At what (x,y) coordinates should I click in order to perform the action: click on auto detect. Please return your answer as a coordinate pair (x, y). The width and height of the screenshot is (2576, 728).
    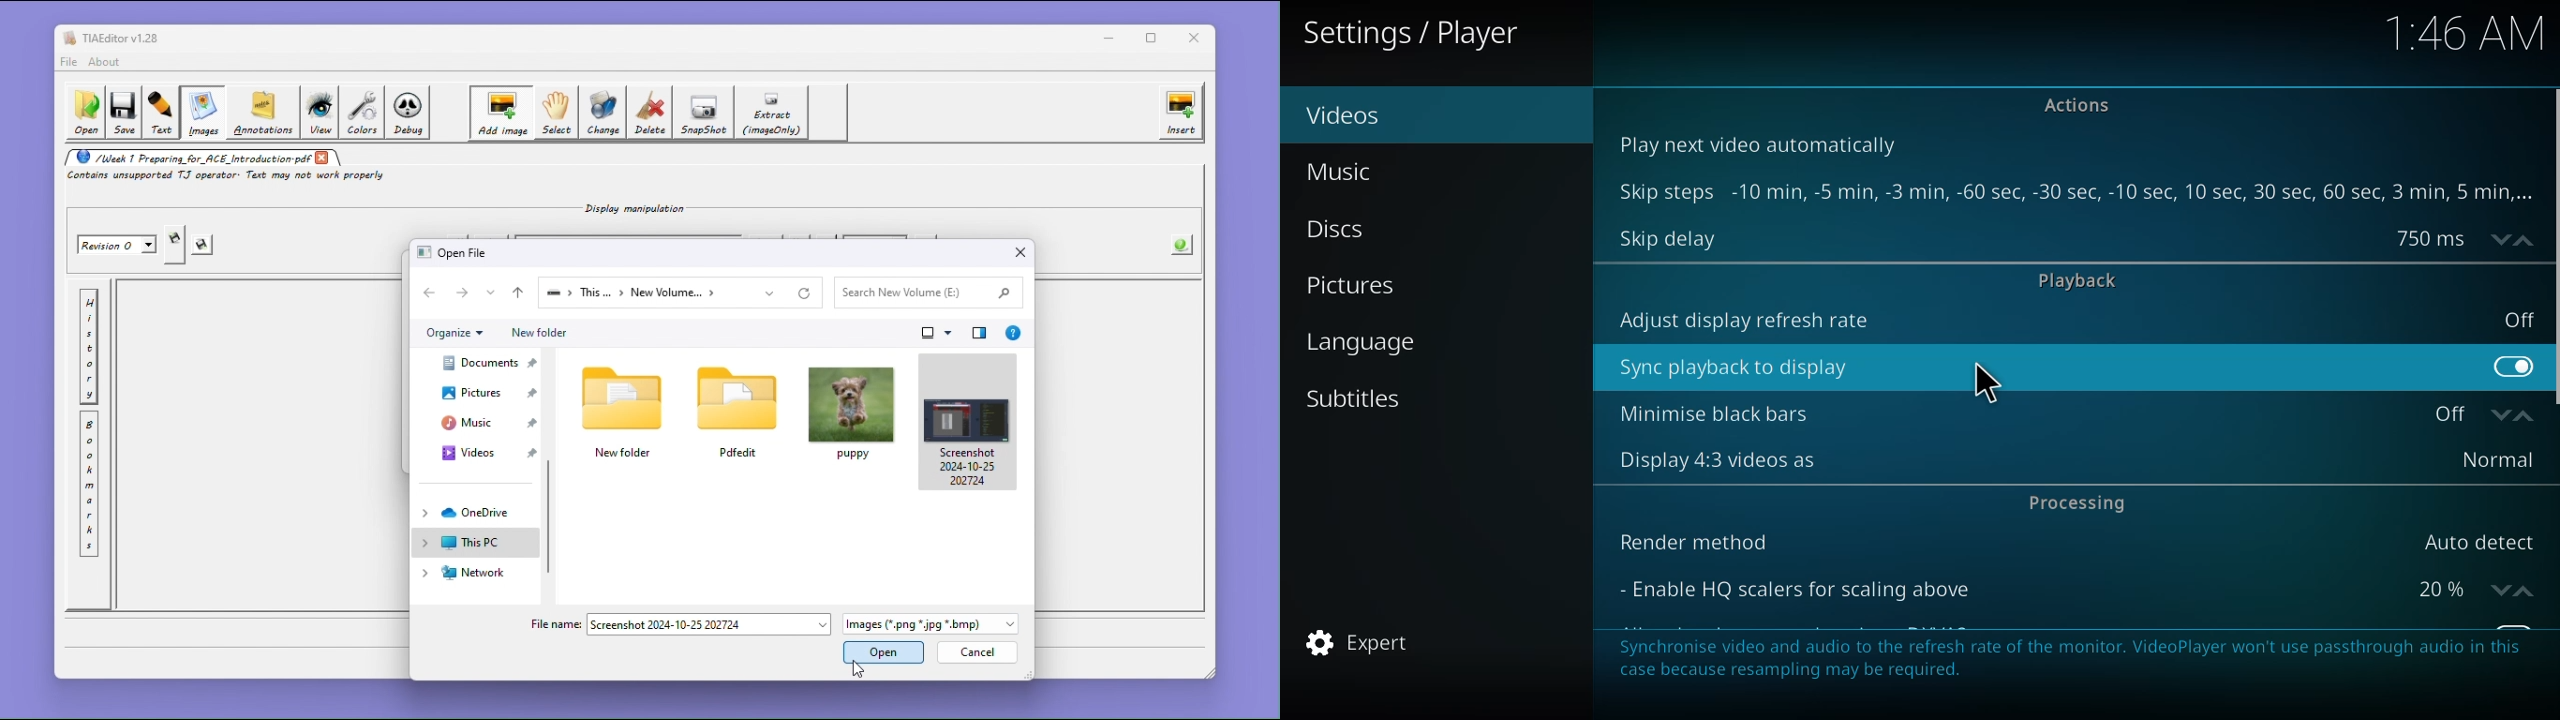
    Looking at the image, I should click on (2478, 541).